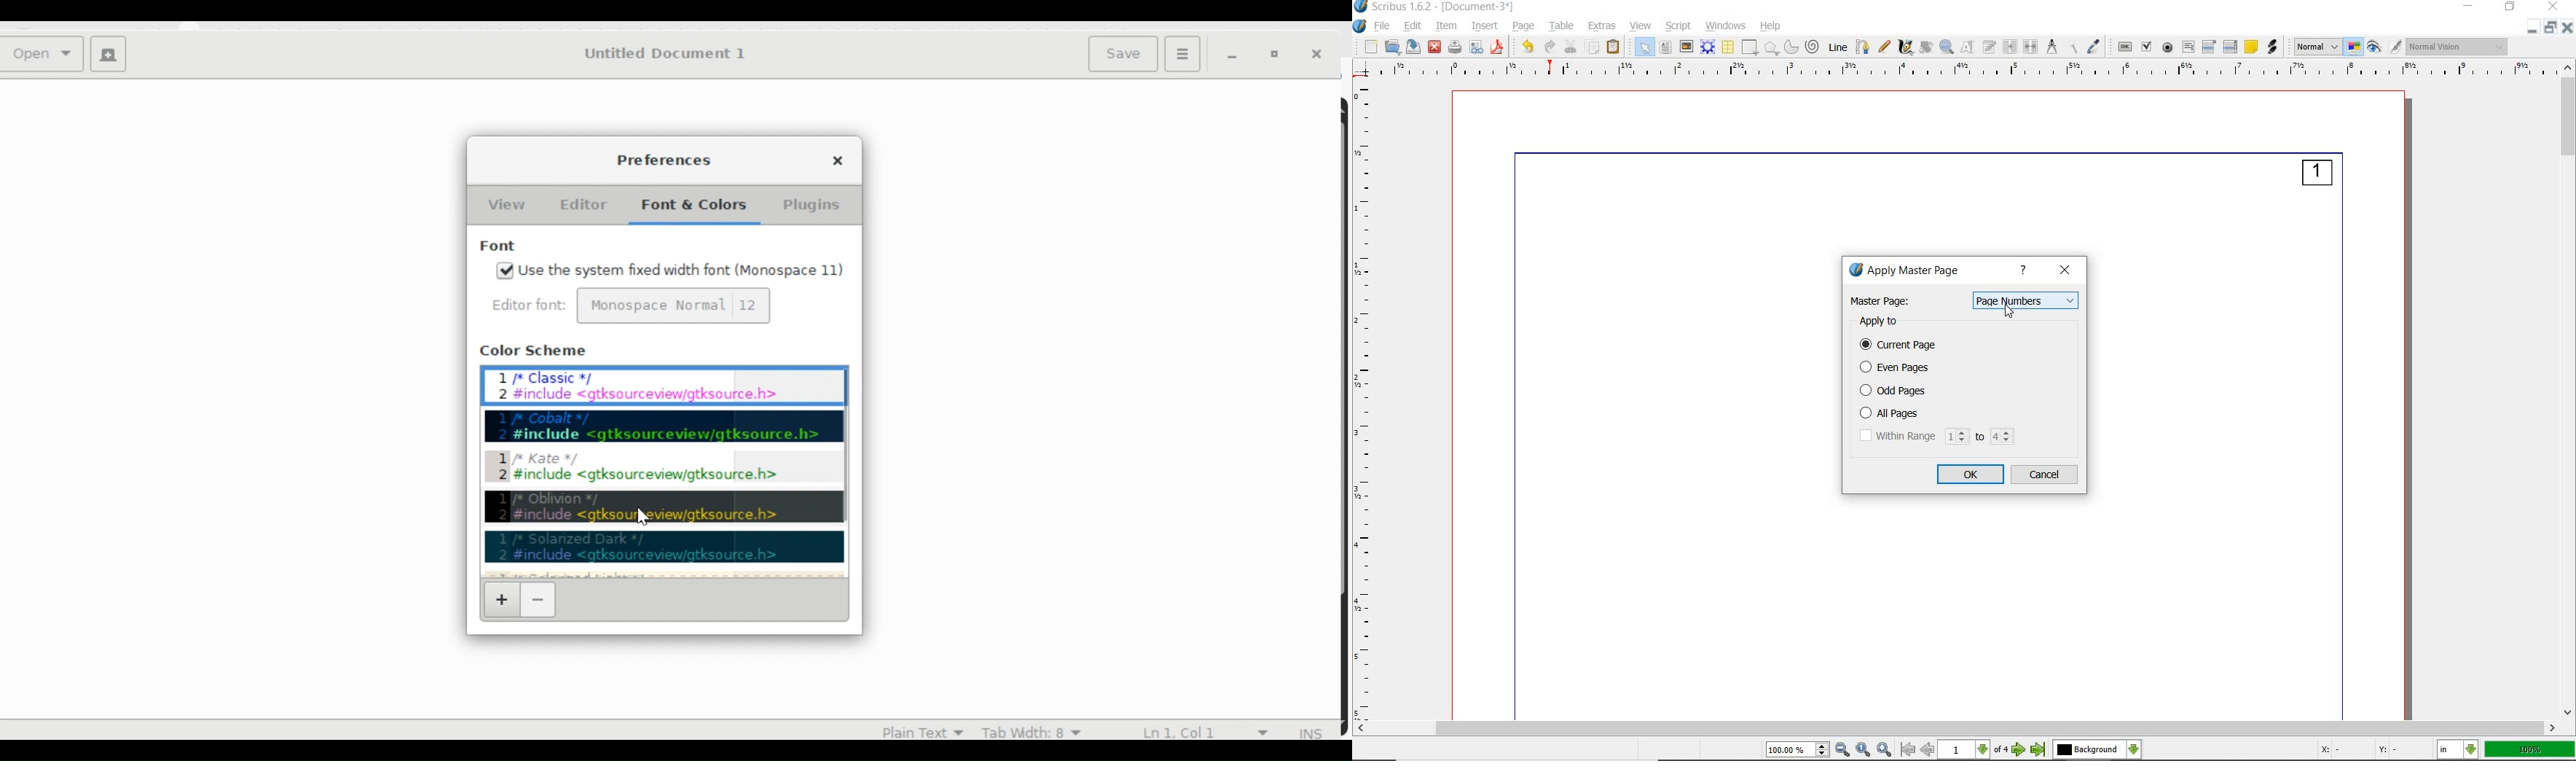 This screenshot has height=784, width=2576. Describe the element at coordinates (2358, 751) in the screenshot. I see `X: - Y: -` at that location.